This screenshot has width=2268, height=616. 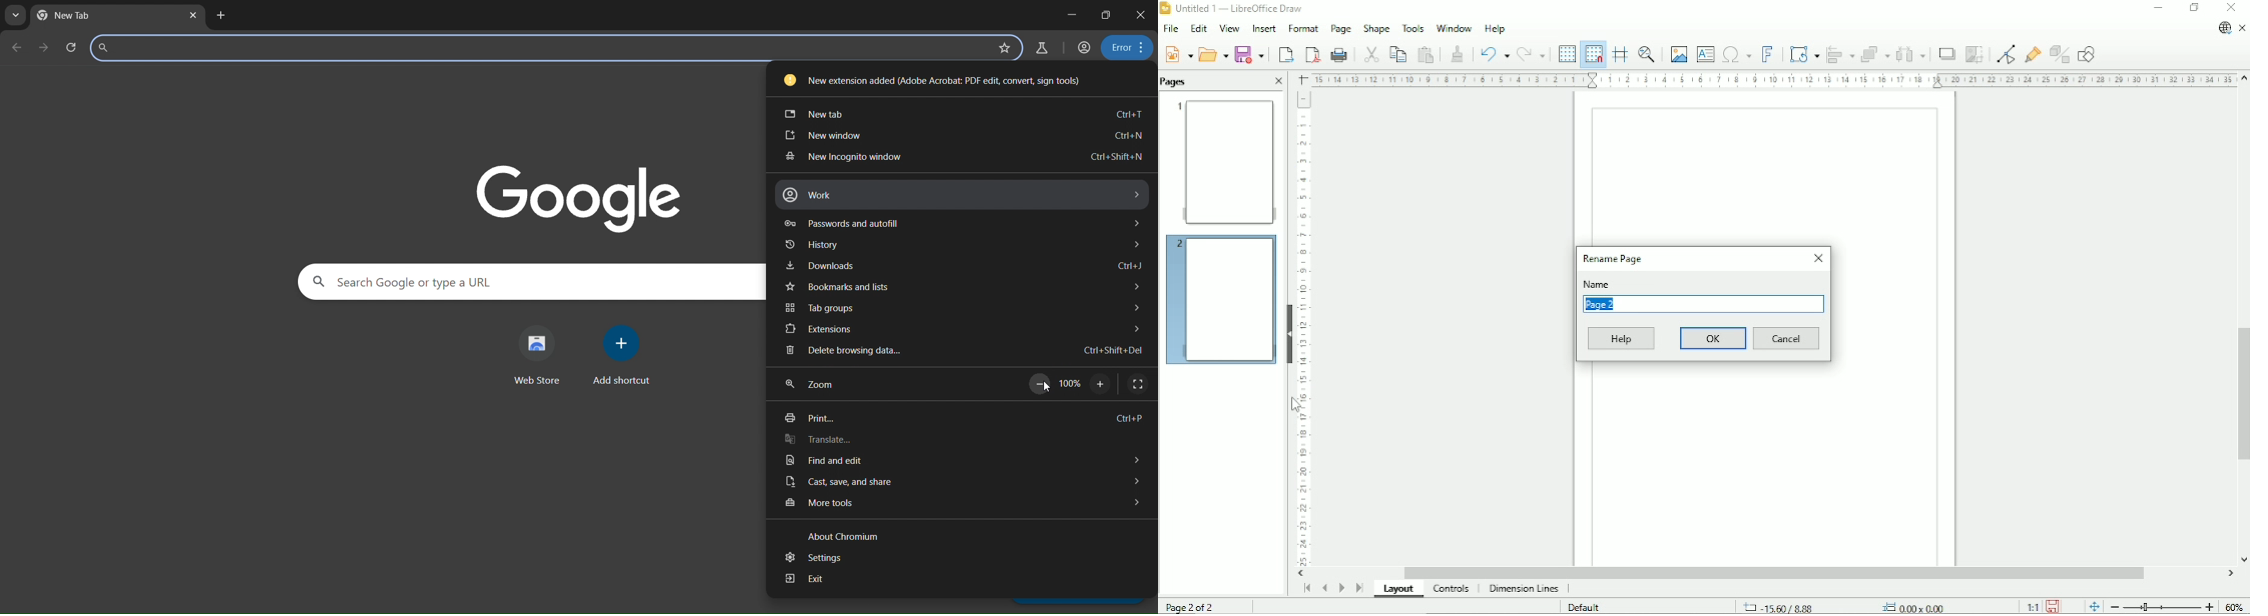 I want to click on Shadow, so click(x=1946, y=54).